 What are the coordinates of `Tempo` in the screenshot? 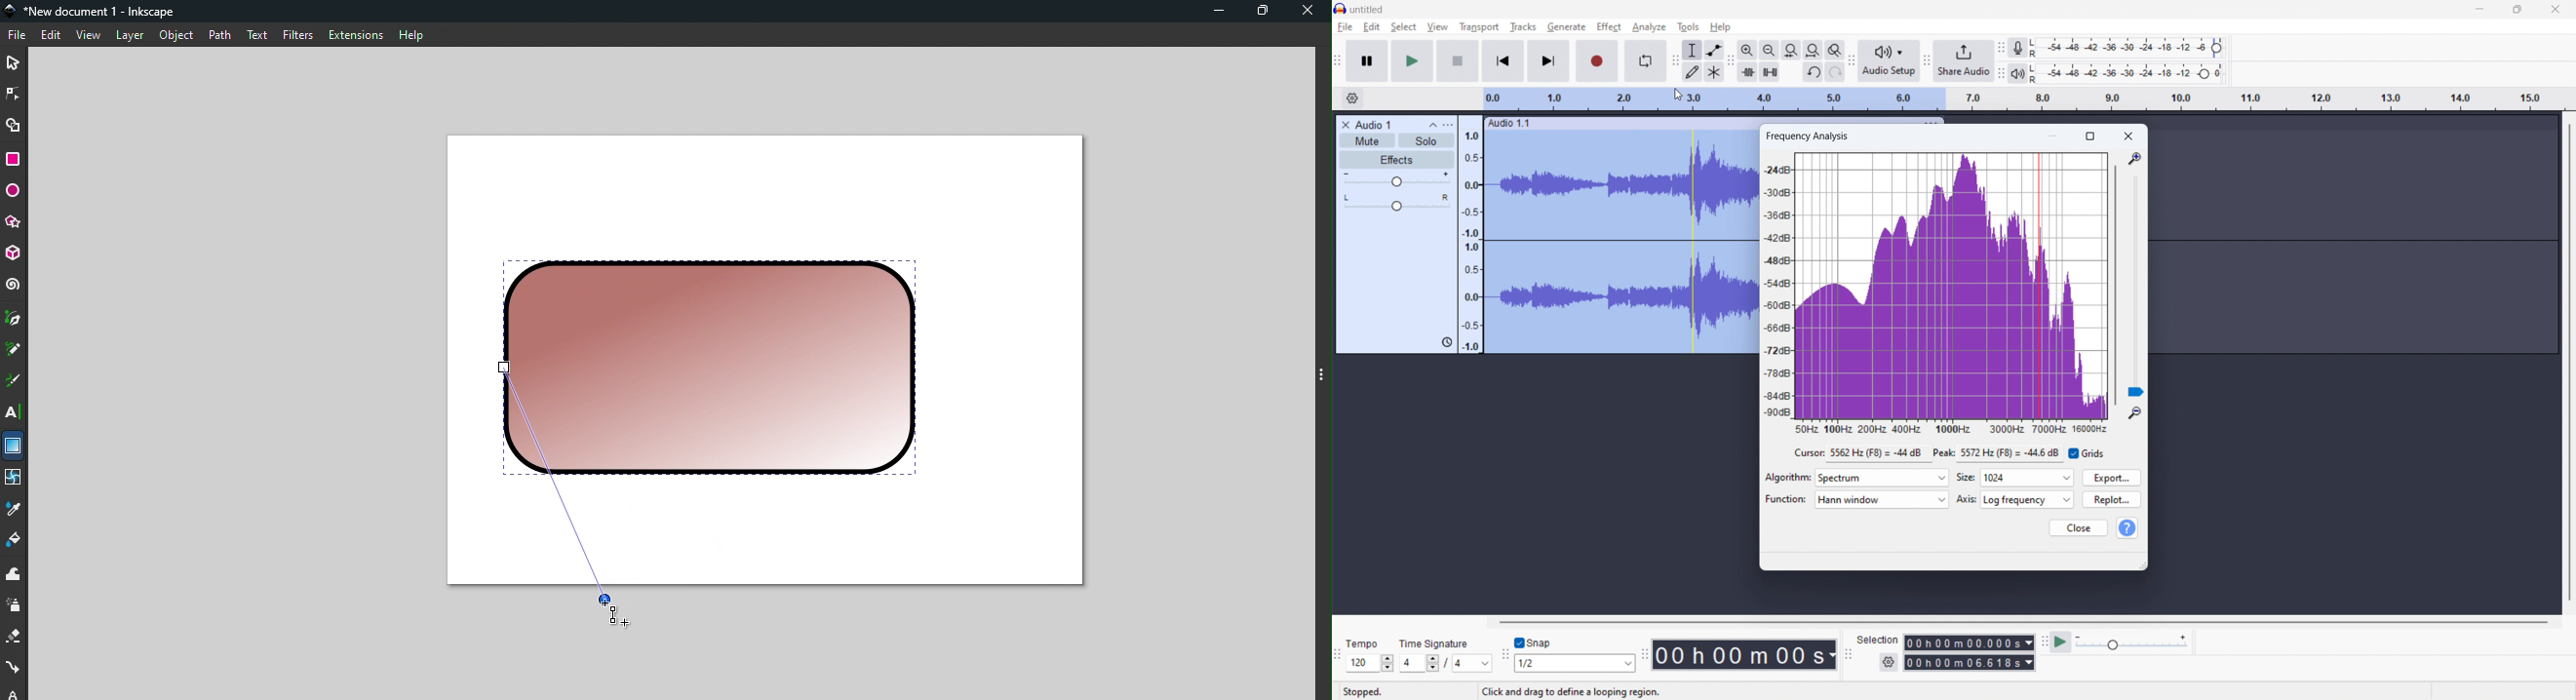 It's located at (1364, 644).